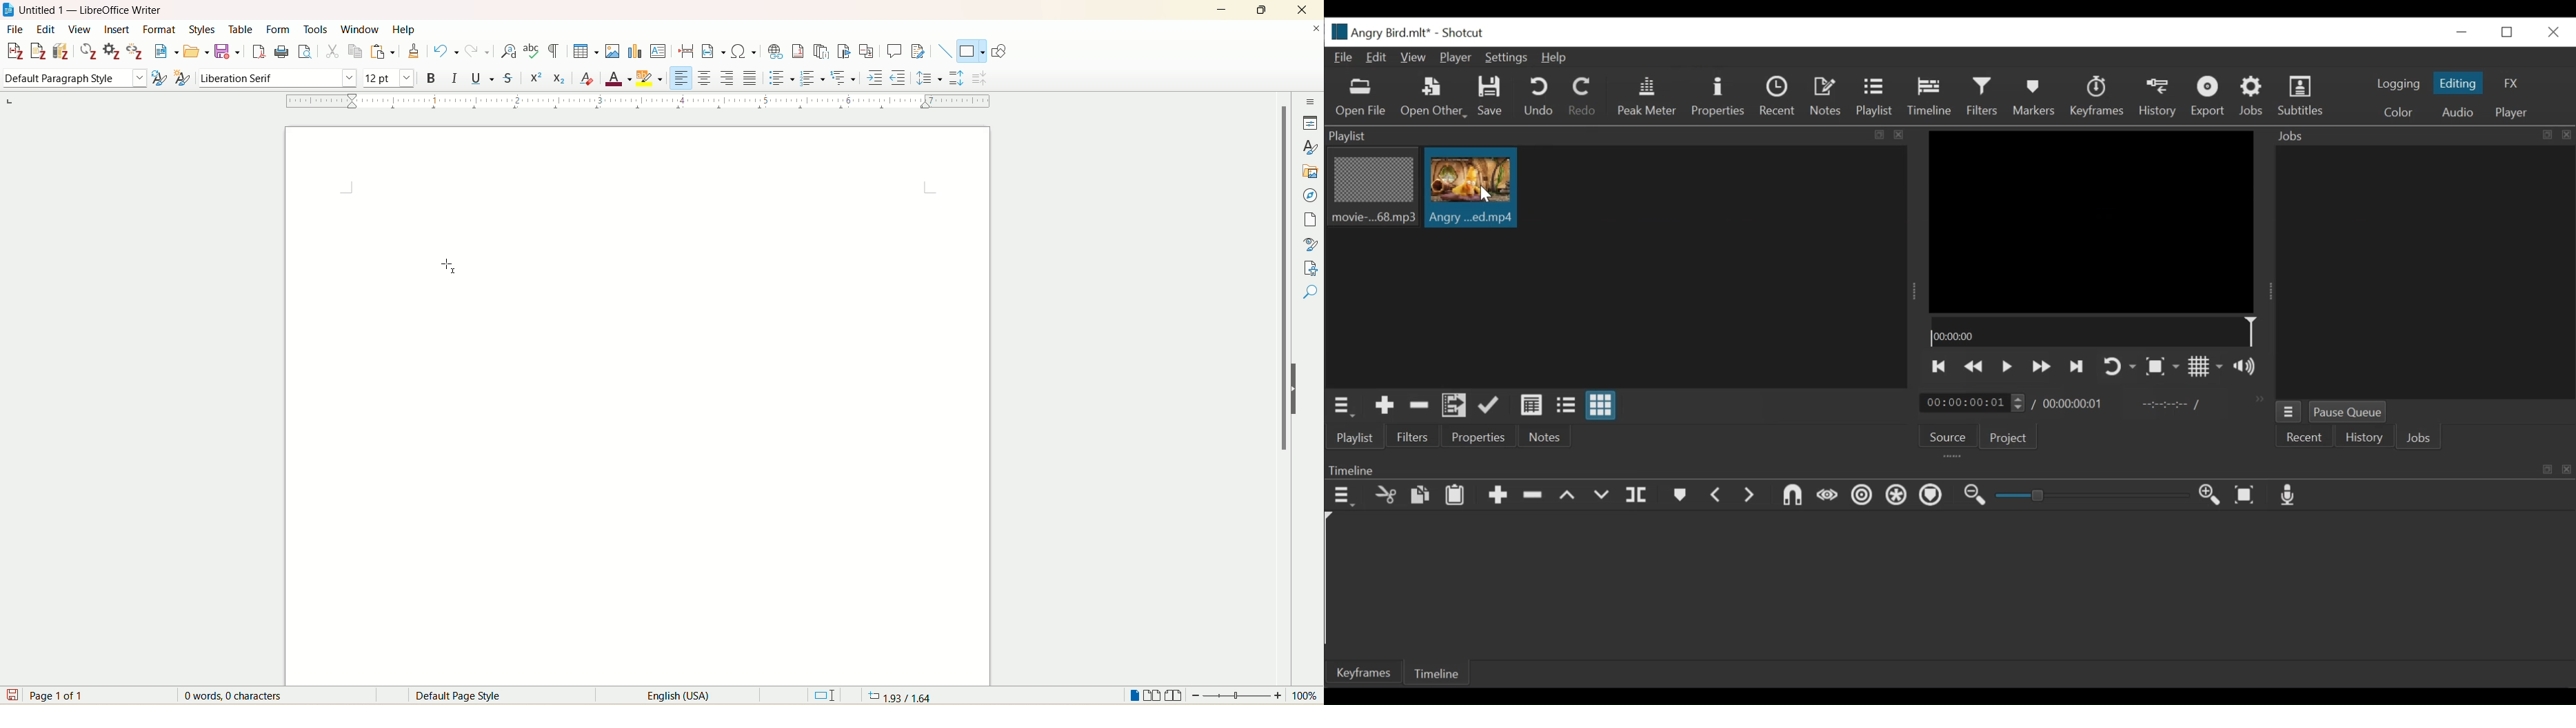 Image resolution: width=2576 pixels, height=728 pixels. What do you see at coordinates (1356, 438) in the screenshot?
I see `Playlist` at bounding box center [1356, 438].